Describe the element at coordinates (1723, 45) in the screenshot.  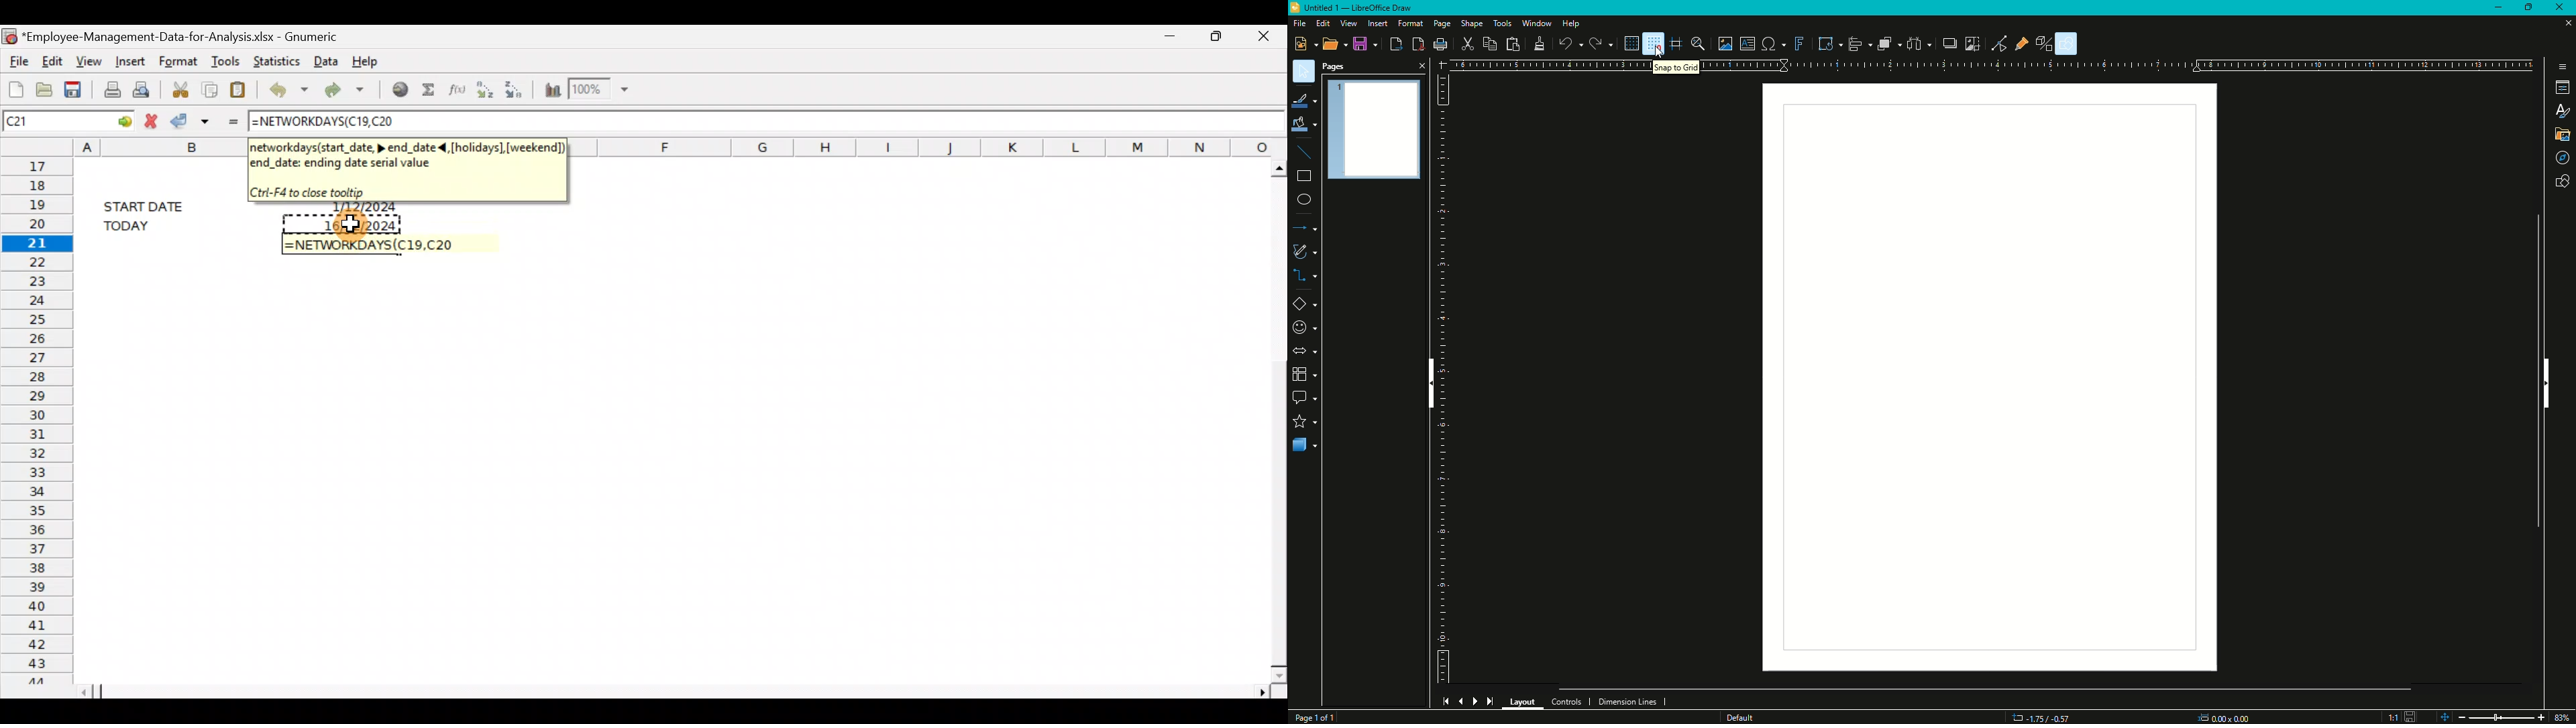
I see `Insert image` at that location.